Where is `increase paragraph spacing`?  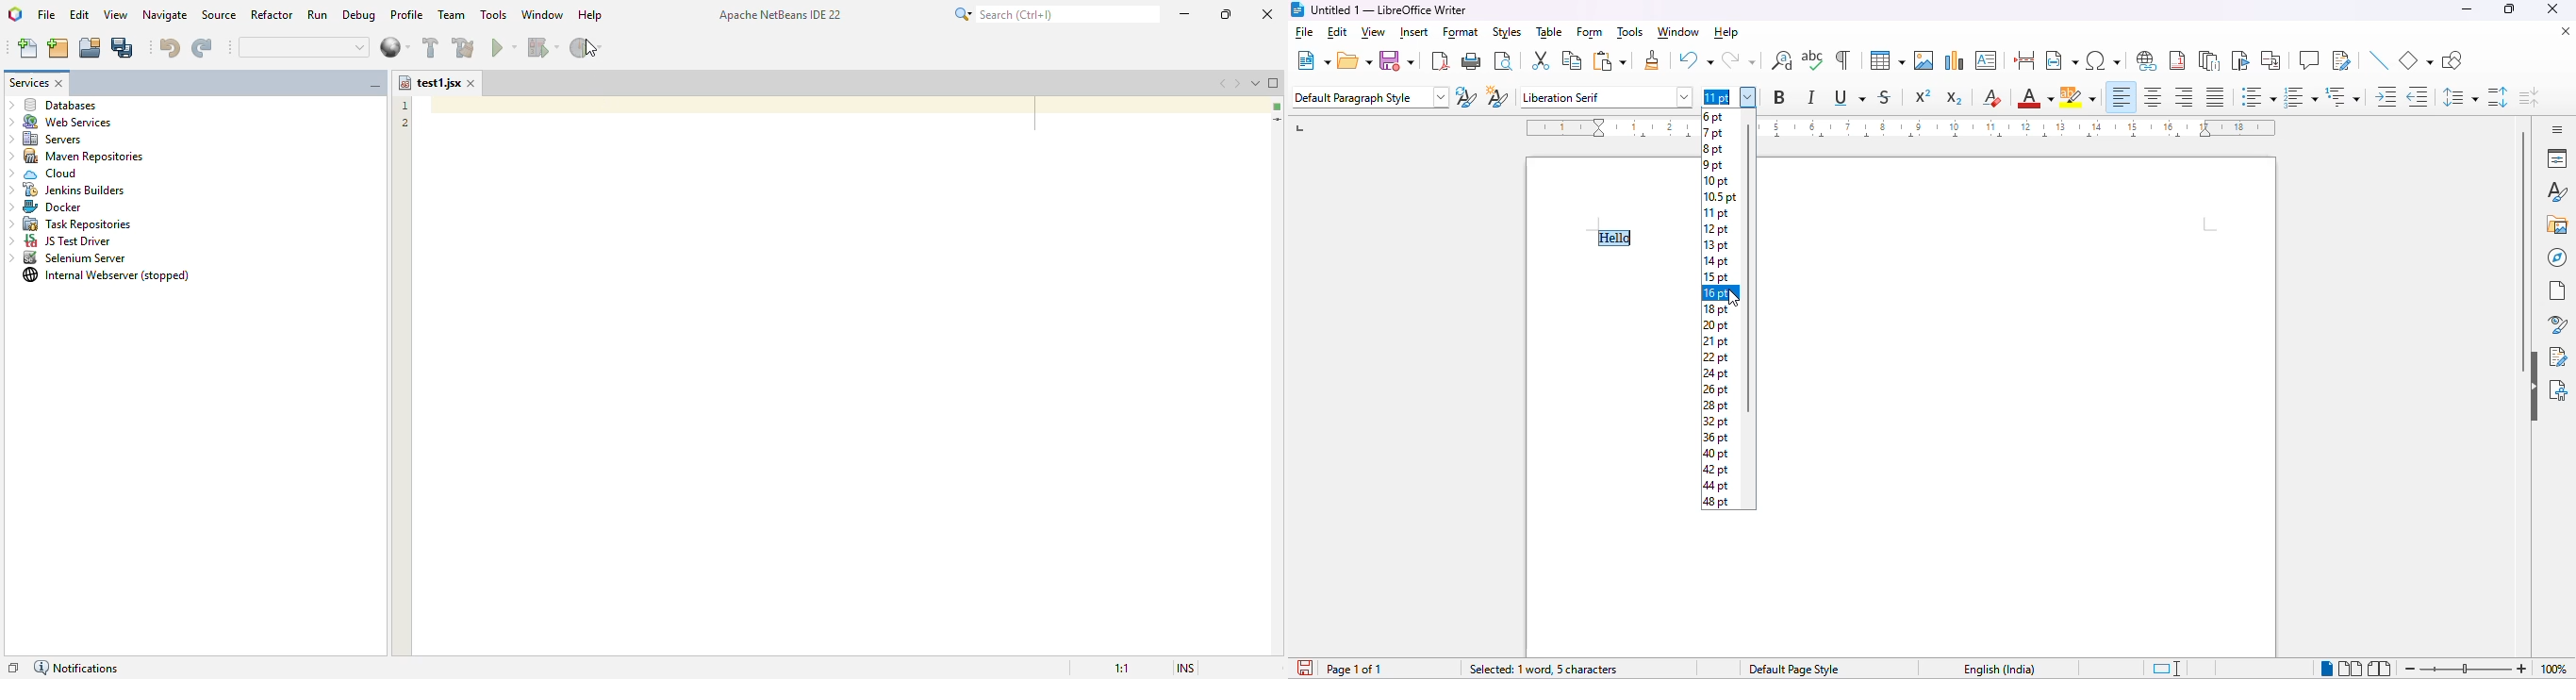
increase paragraph spacing is located at coordinates (2499, 98).